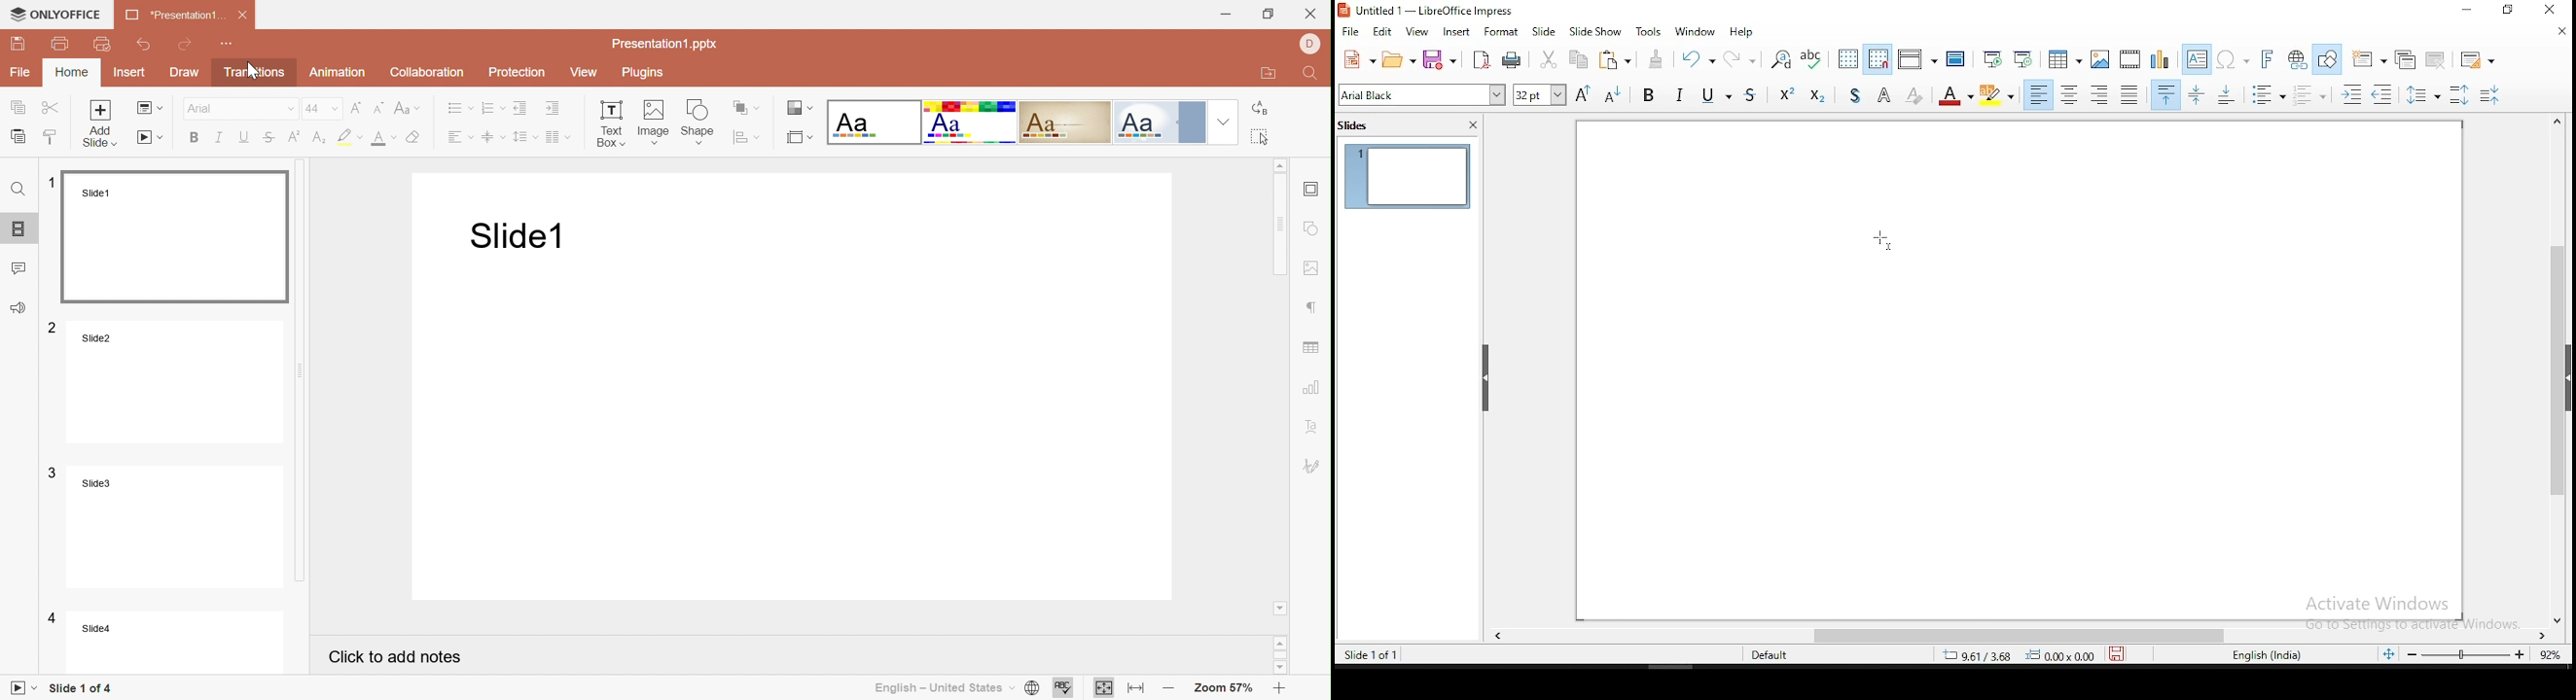 The width and height of the screenshot is (2576, 700). Describe the element at coordinates (171, 236) in the screenshot. I see `Slide1` at that location.